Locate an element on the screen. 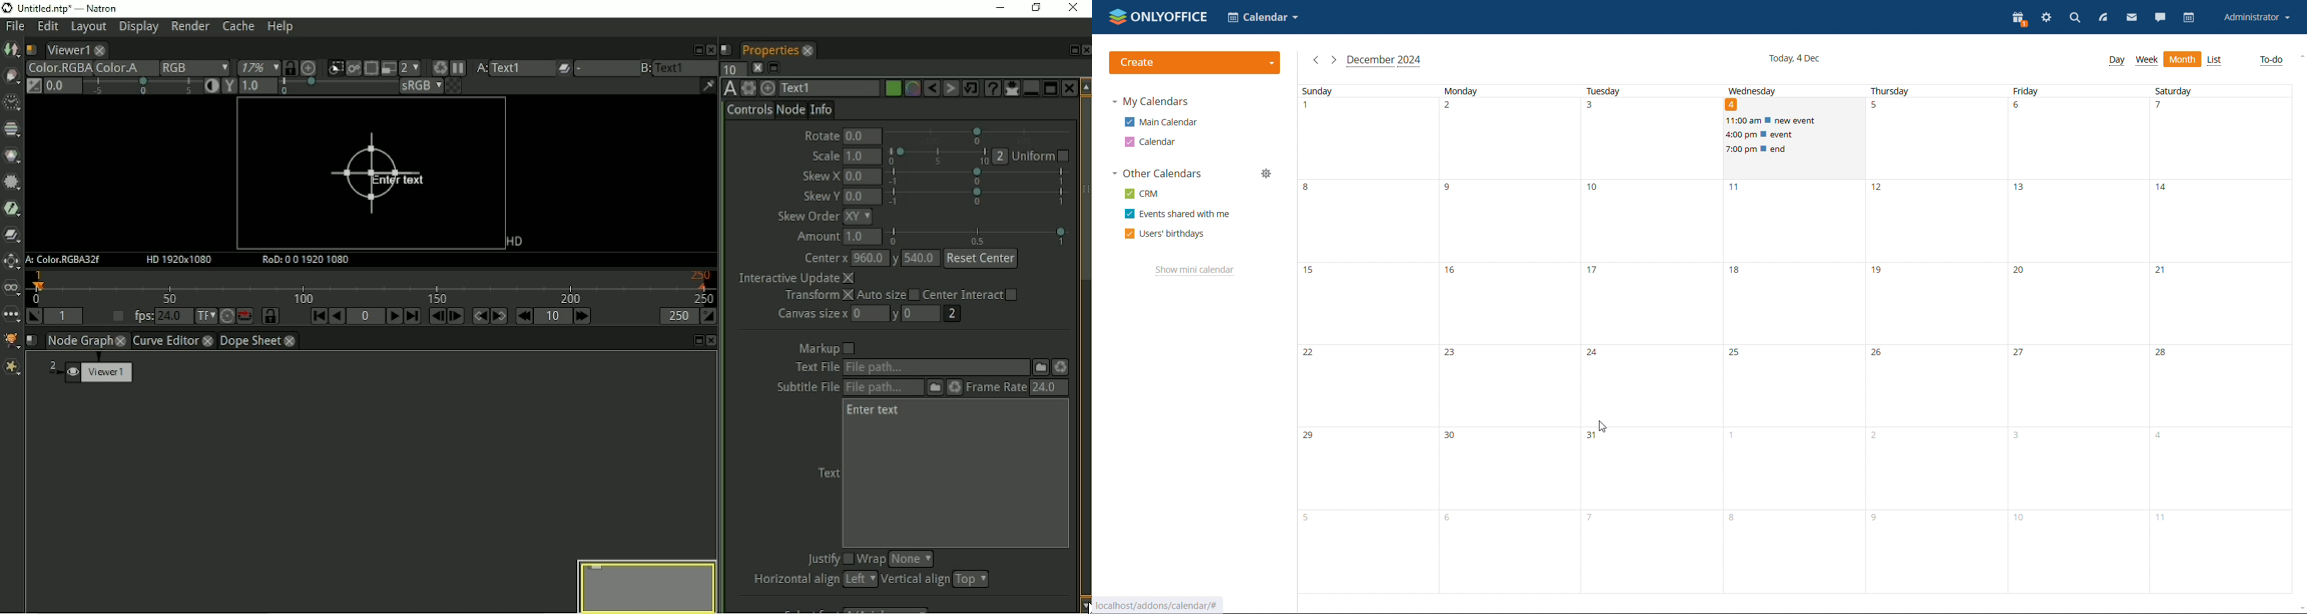 The image size is (2324, 616). Next keyframe is located at coordinates (500, 316).